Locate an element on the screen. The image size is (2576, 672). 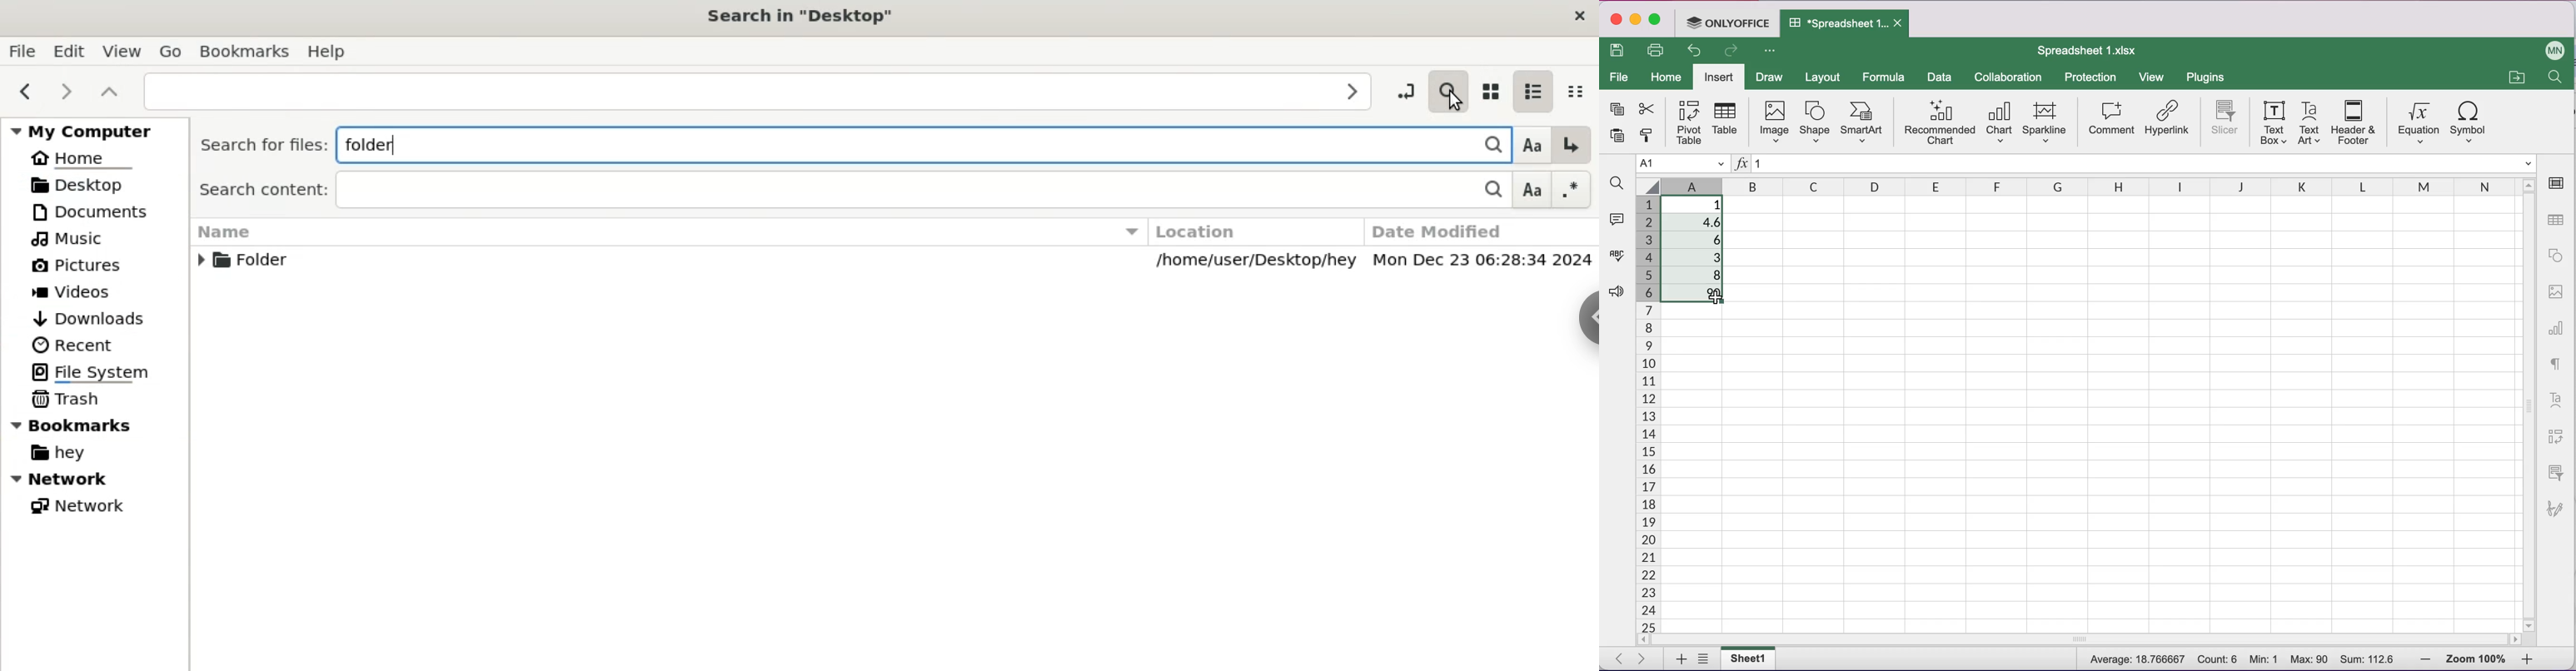
3 is located at coordinates (1698, 257).